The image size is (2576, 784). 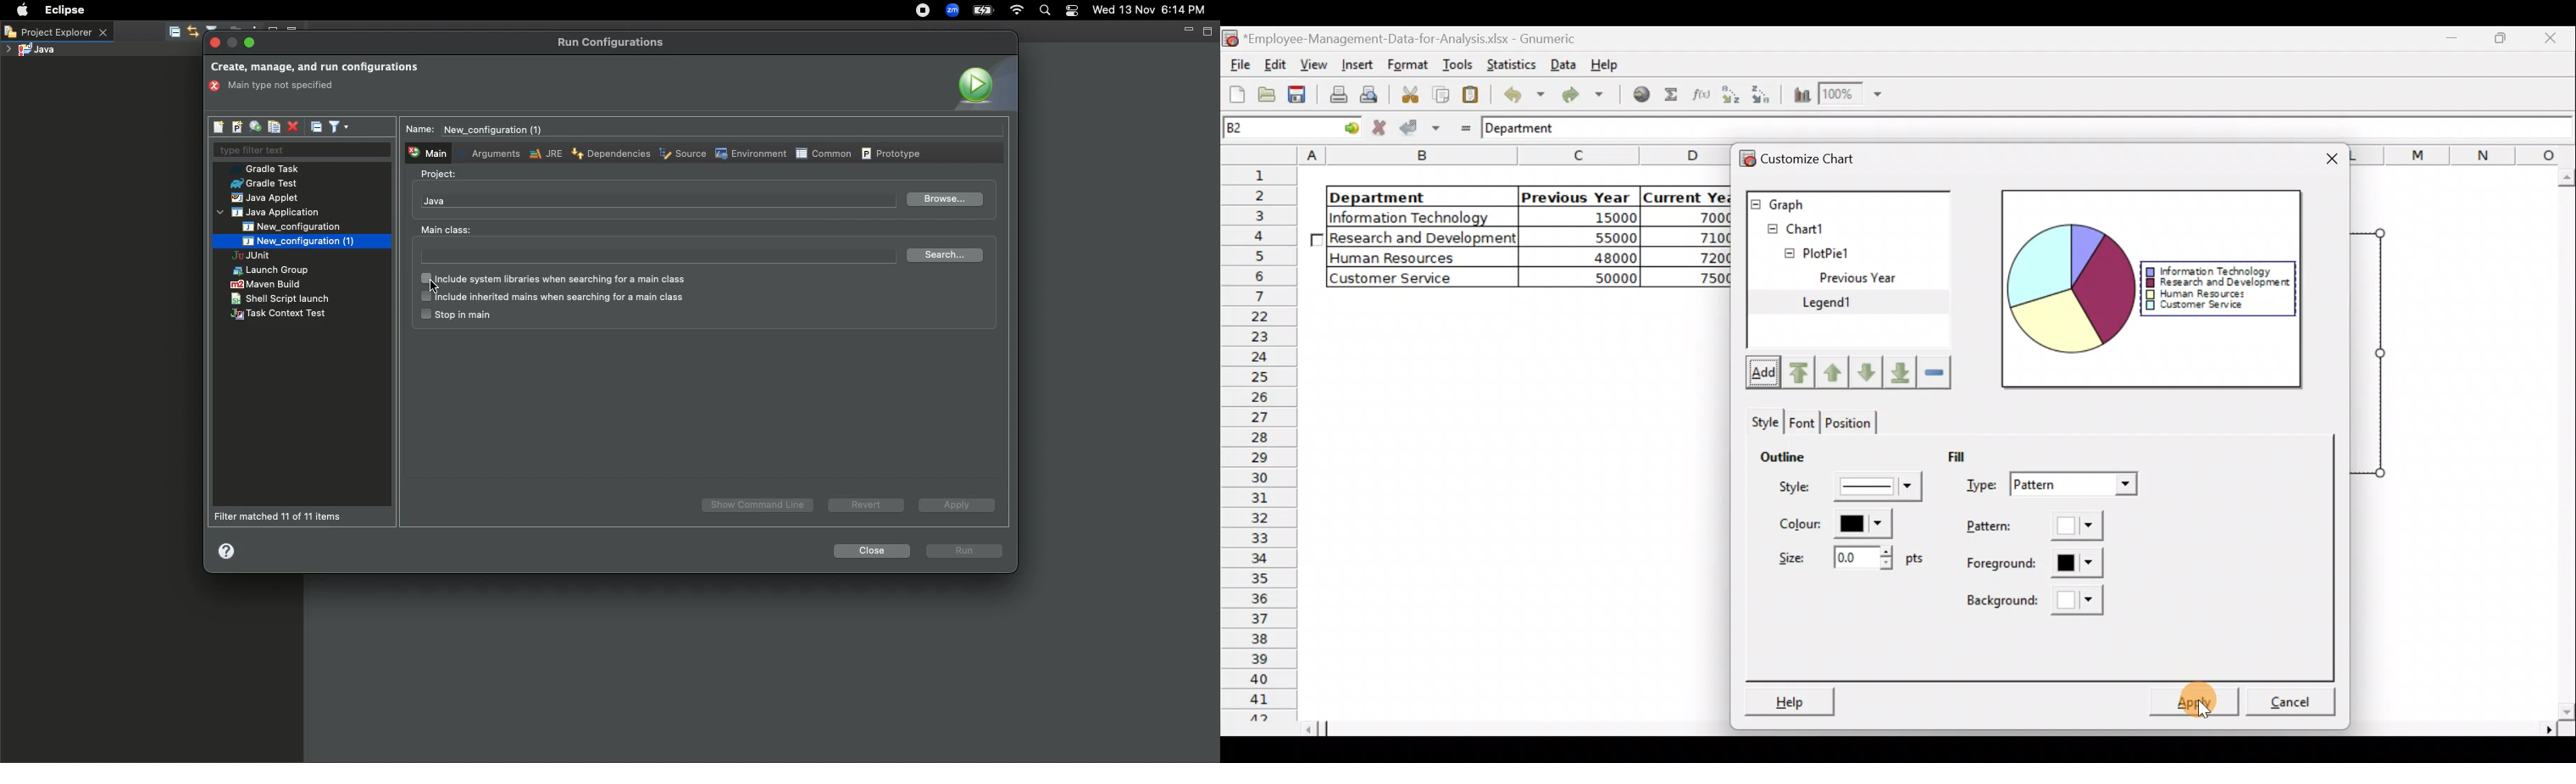 I want to click on include system libraries when searching for a main class, so click(x=559, y=280).